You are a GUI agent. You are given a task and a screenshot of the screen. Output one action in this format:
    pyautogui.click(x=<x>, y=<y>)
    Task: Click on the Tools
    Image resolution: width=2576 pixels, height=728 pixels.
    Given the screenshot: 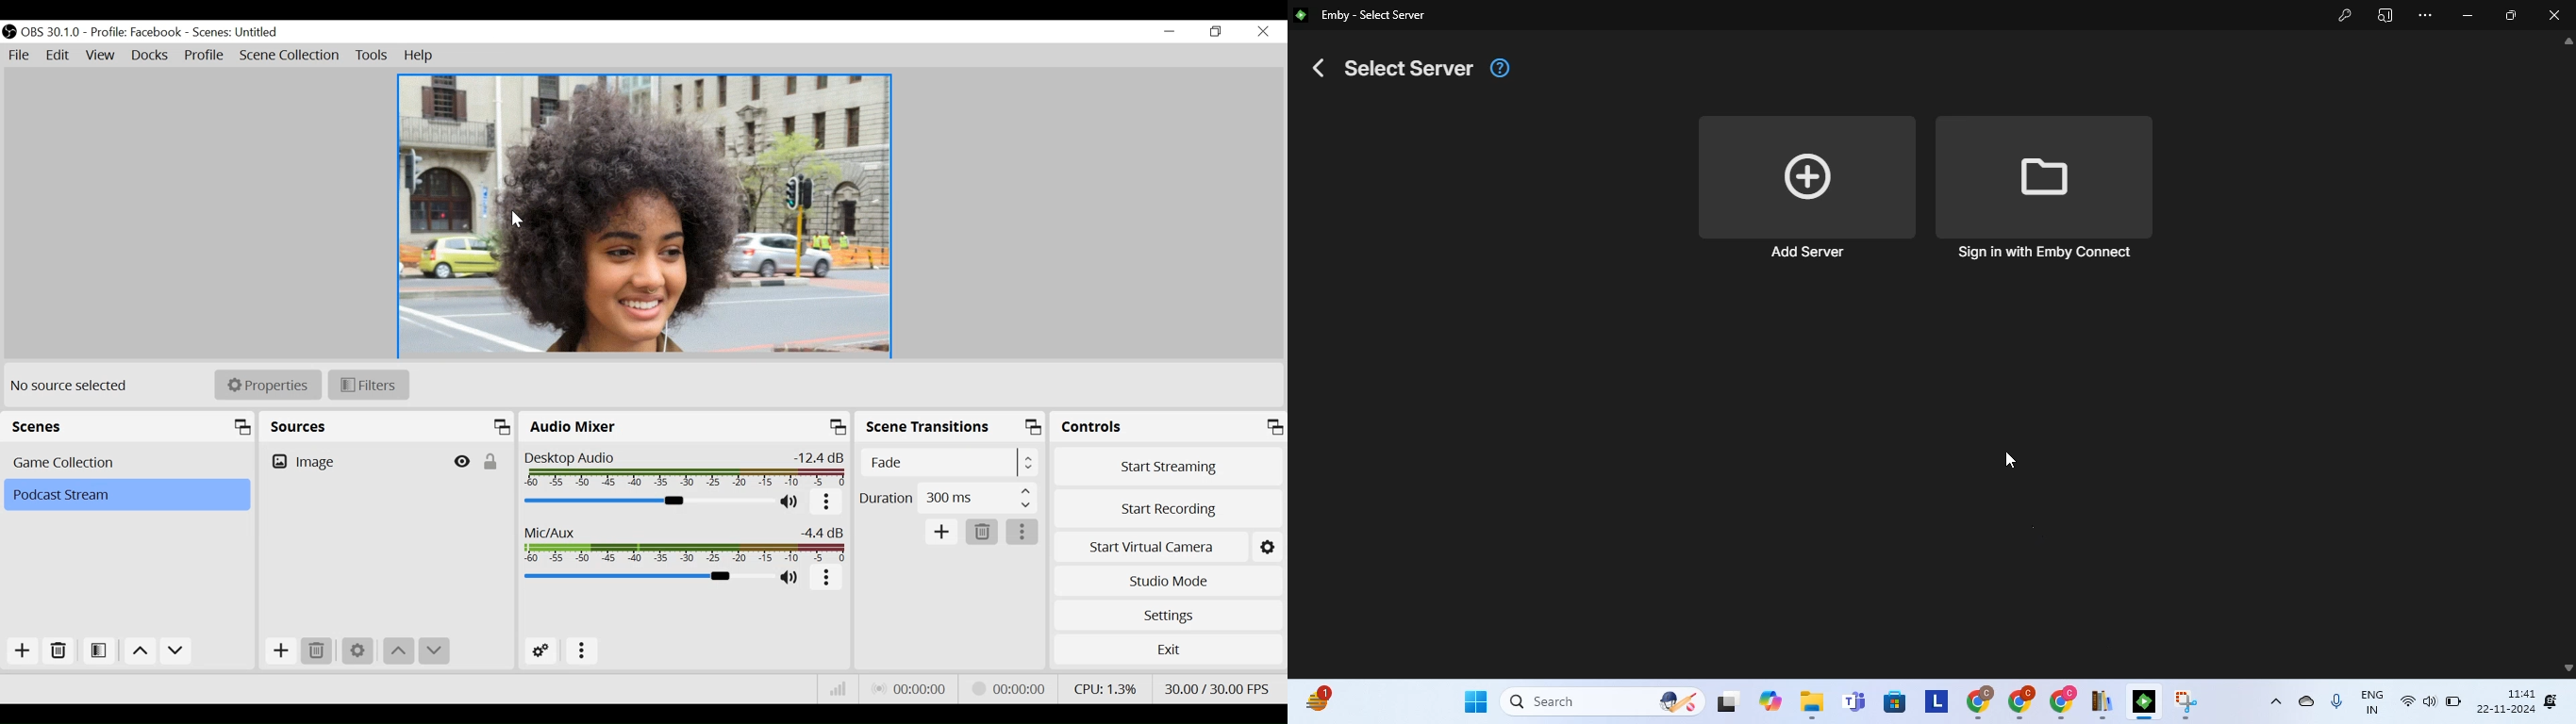 What is the action you would take?
    pyautogui.click(x=370, y=57)
    